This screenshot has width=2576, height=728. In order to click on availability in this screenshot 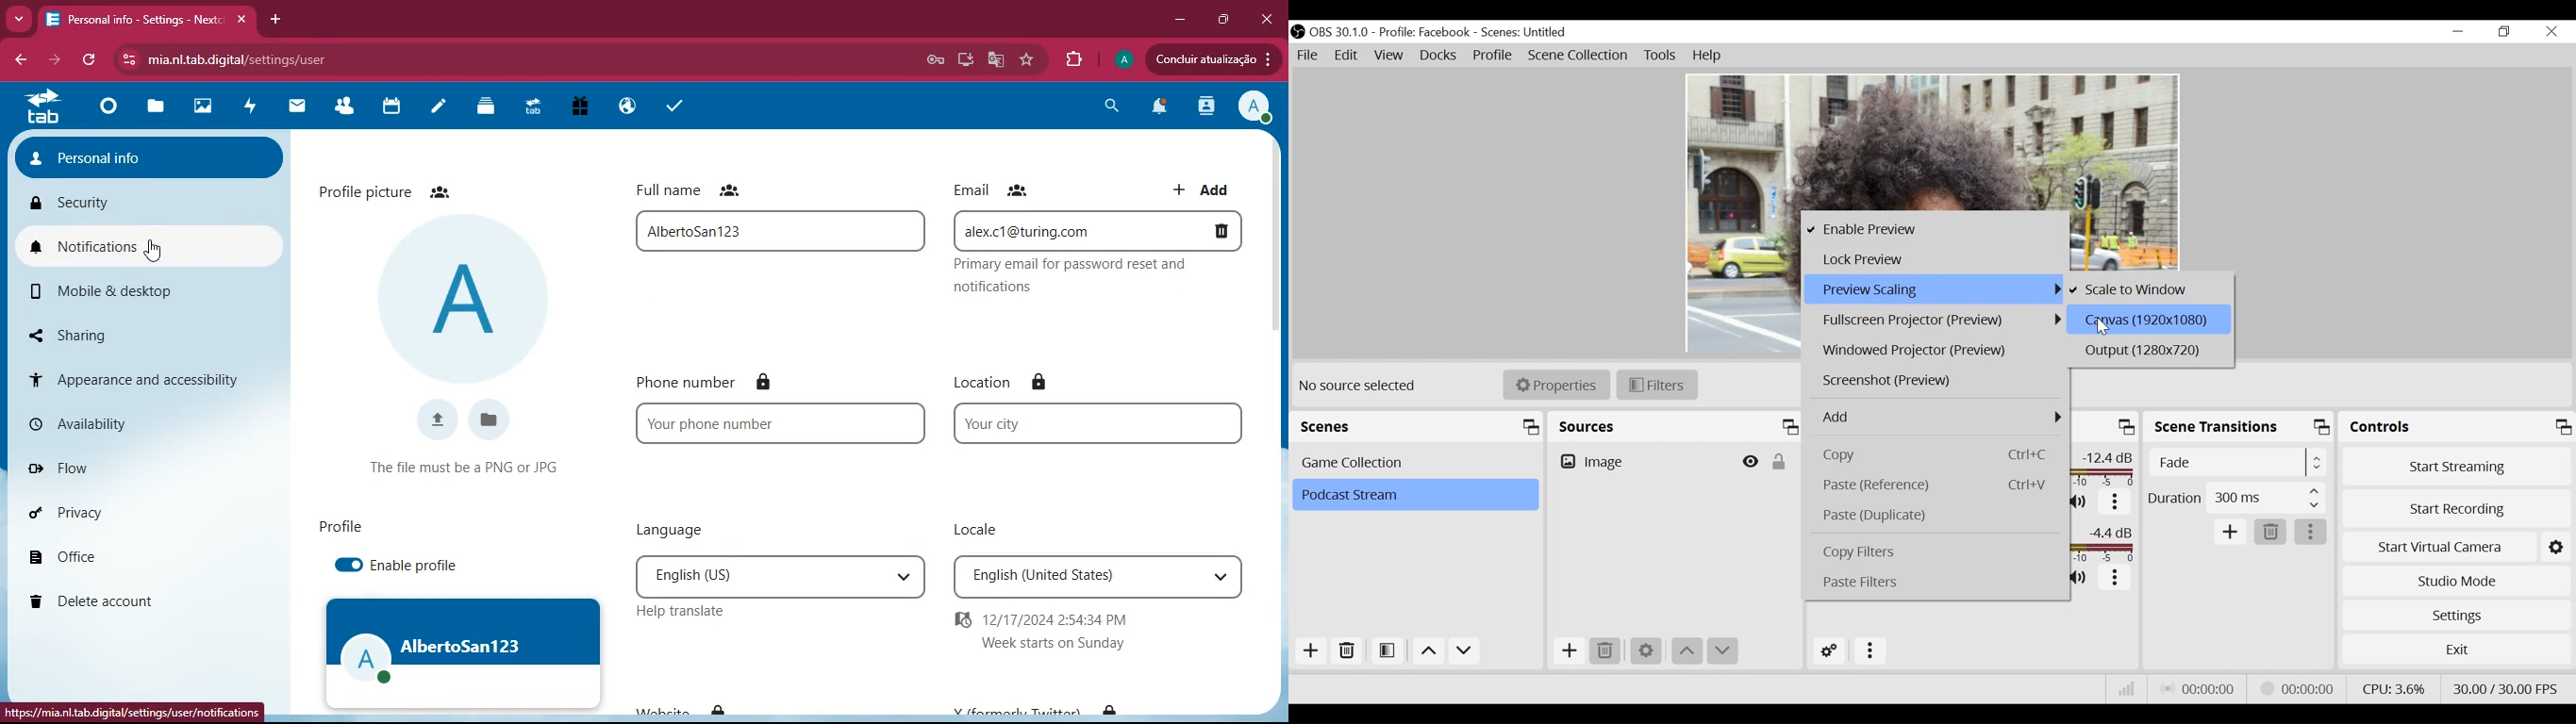, I will do `click(89, 419)`.